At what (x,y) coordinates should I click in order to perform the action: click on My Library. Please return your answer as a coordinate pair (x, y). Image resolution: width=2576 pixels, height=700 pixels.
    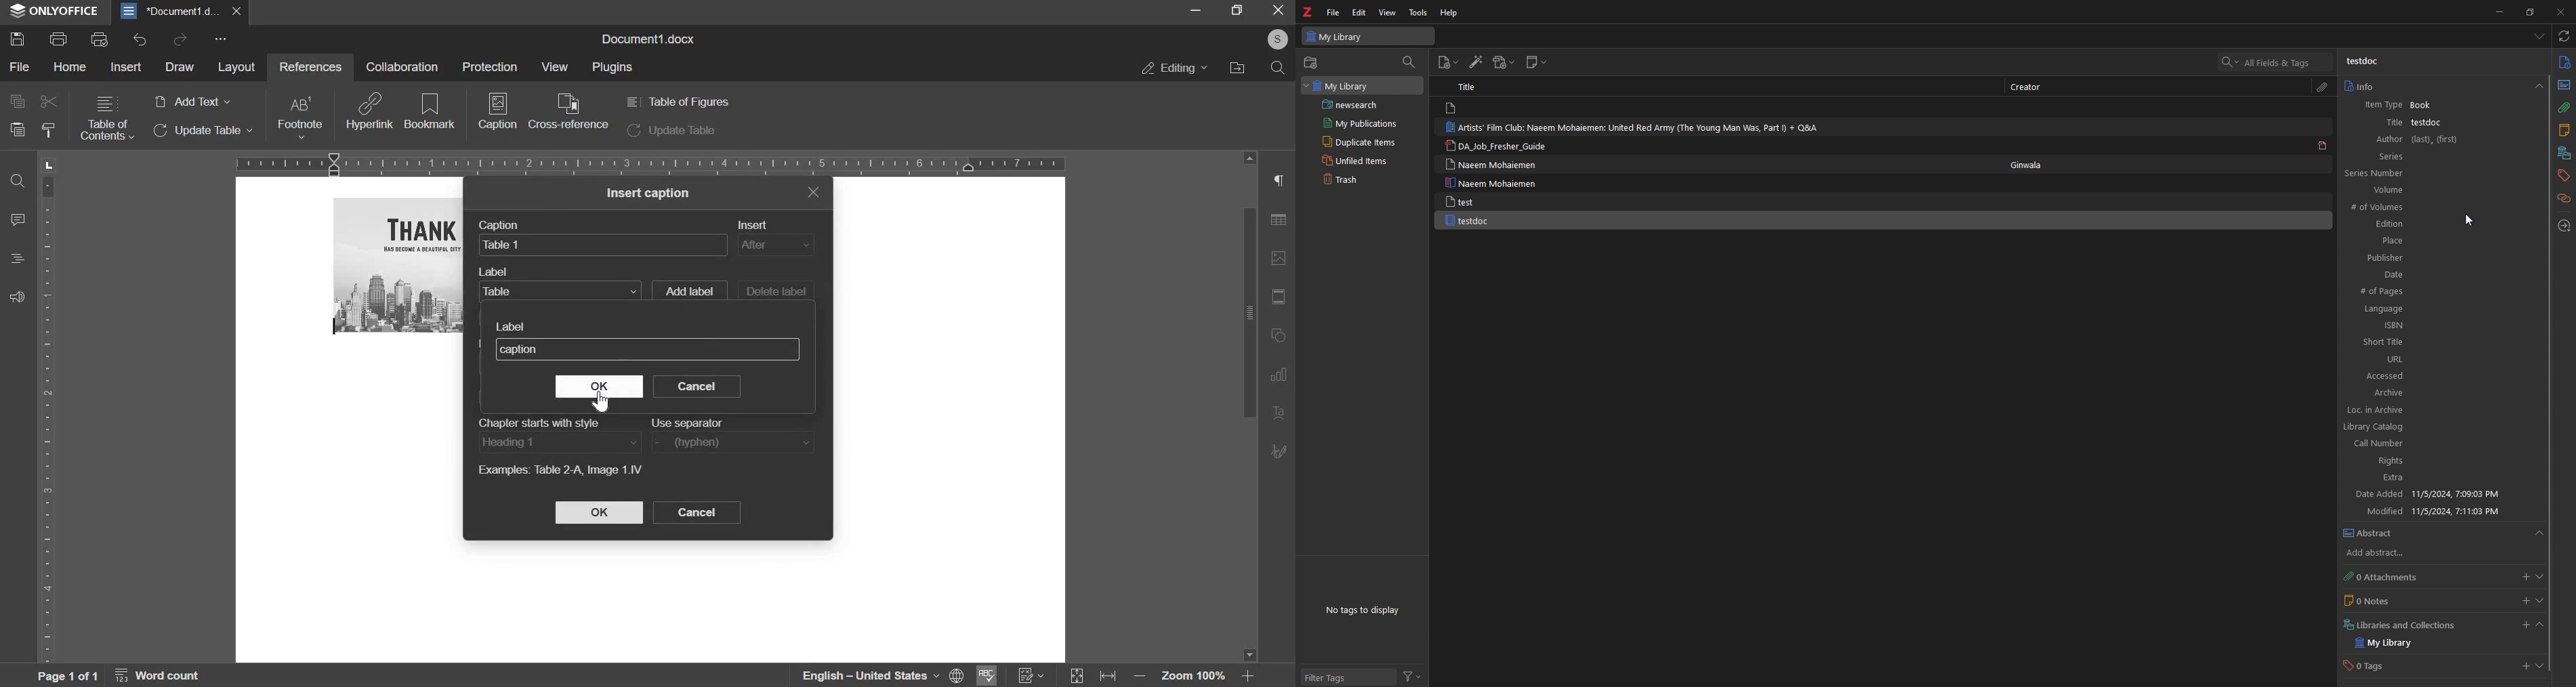
    Looking at the image, I should click on (2390, 644).